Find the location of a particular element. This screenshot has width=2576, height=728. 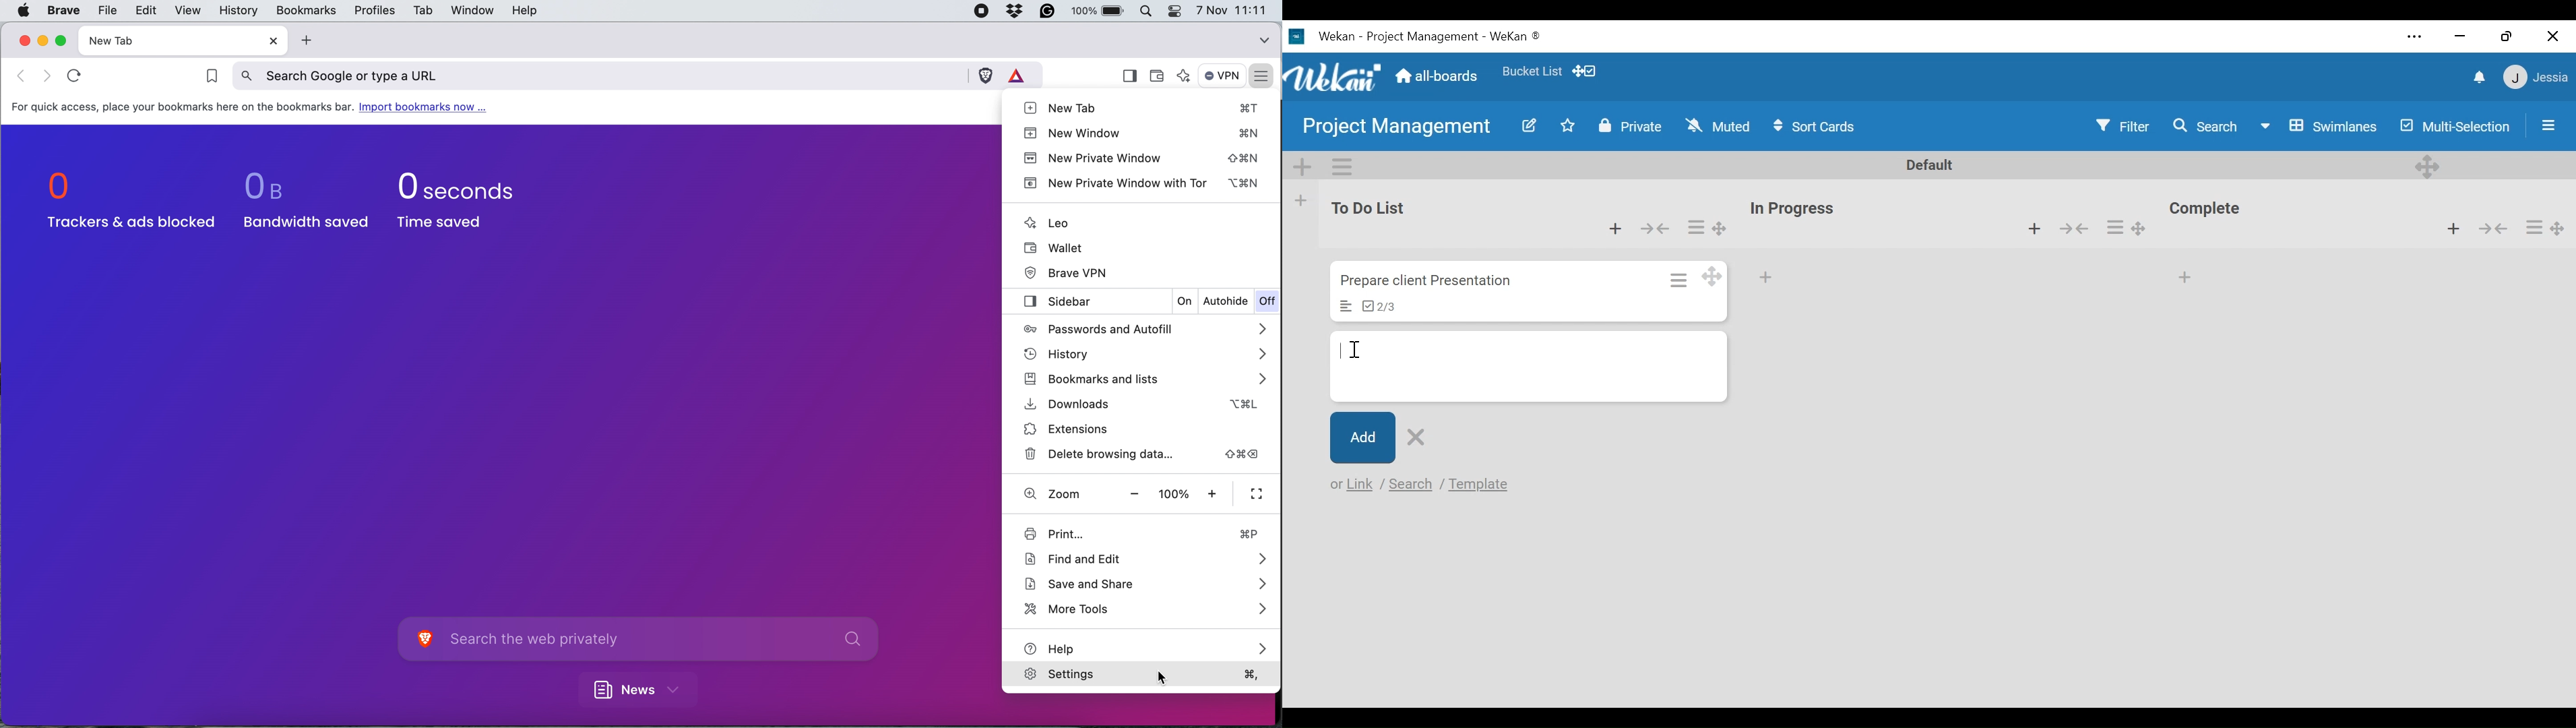

Desktop drag handles is located at coordinates (1714, 276).